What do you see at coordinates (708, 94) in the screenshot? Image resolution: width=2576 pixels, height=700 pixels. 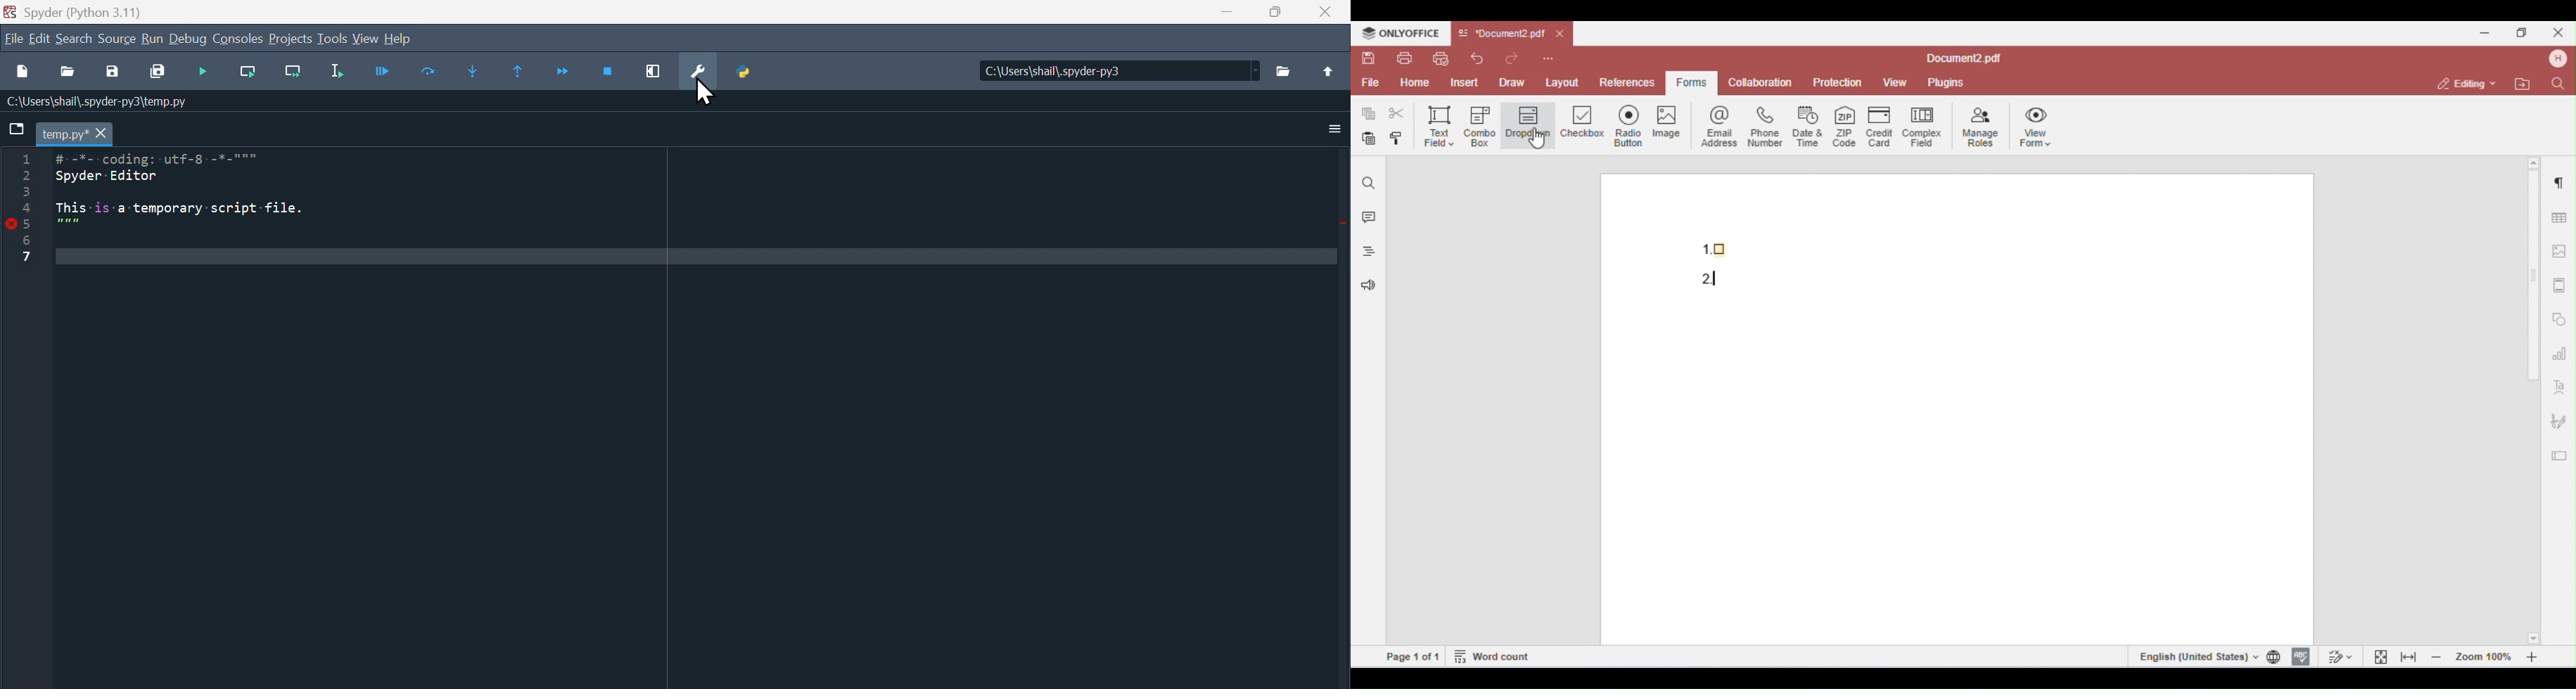 I see `Cursor on Preferences` at bounding box center [708, 94].